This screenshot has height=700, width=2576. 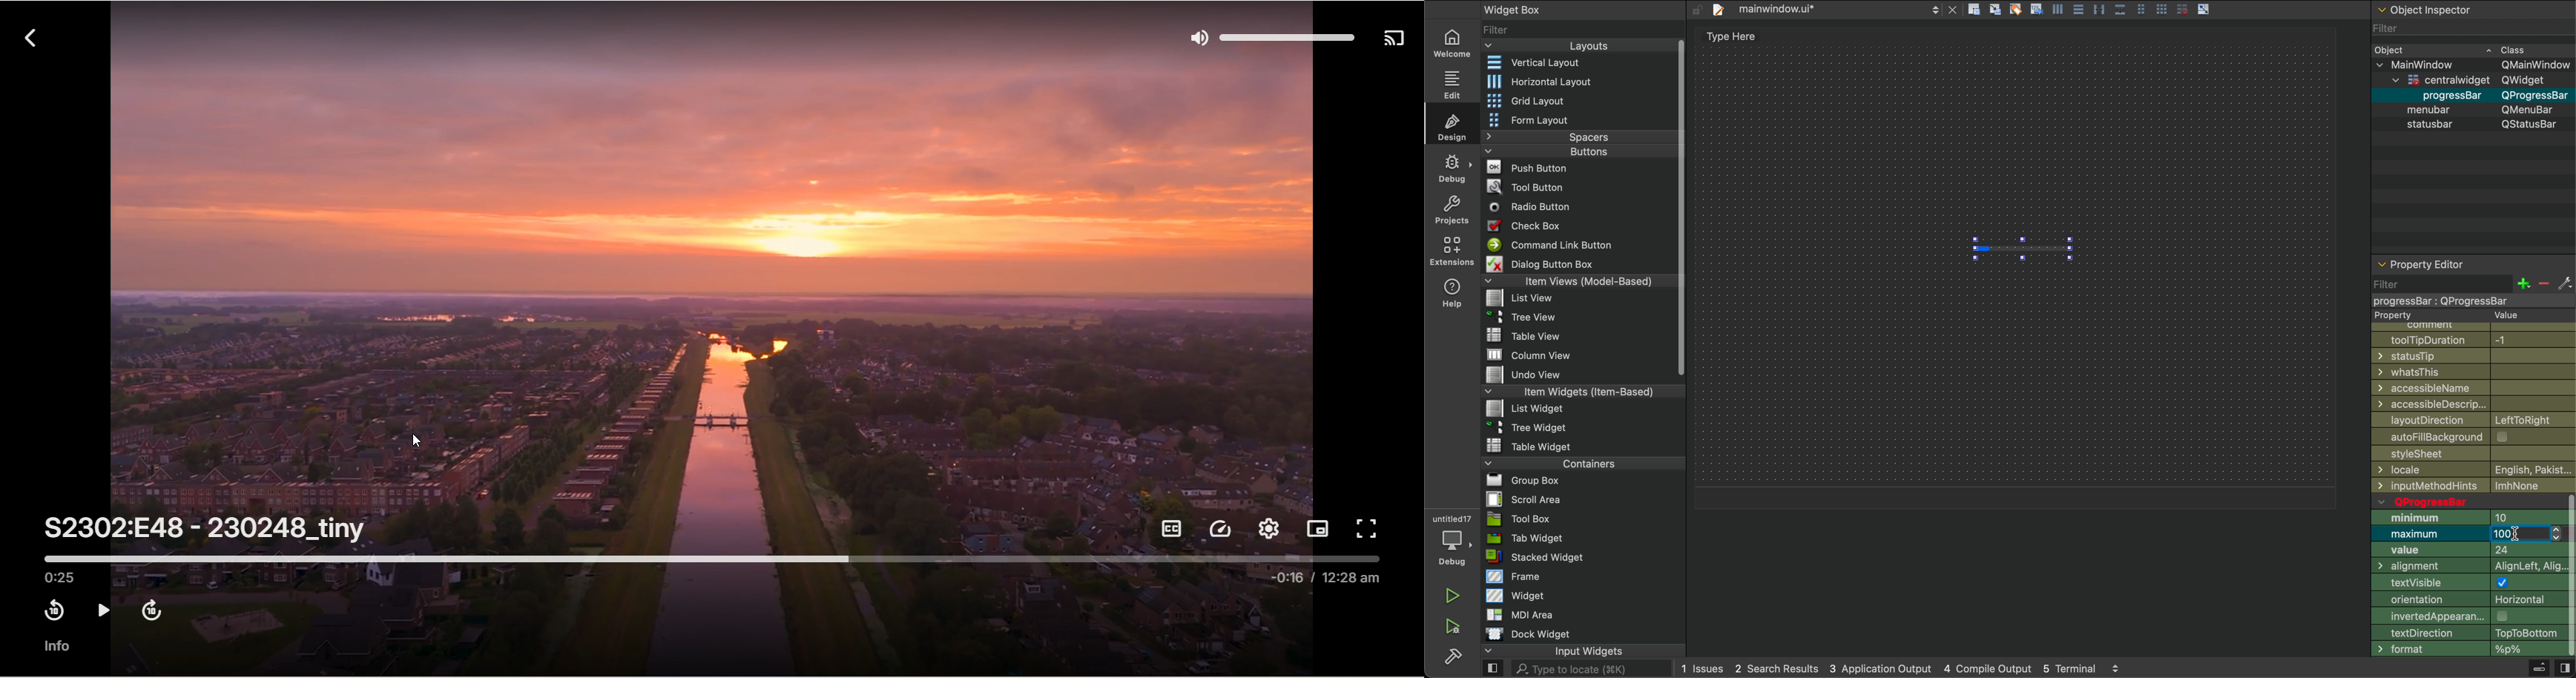 I want to click on Accessible design, so click(x=2474, y=404).